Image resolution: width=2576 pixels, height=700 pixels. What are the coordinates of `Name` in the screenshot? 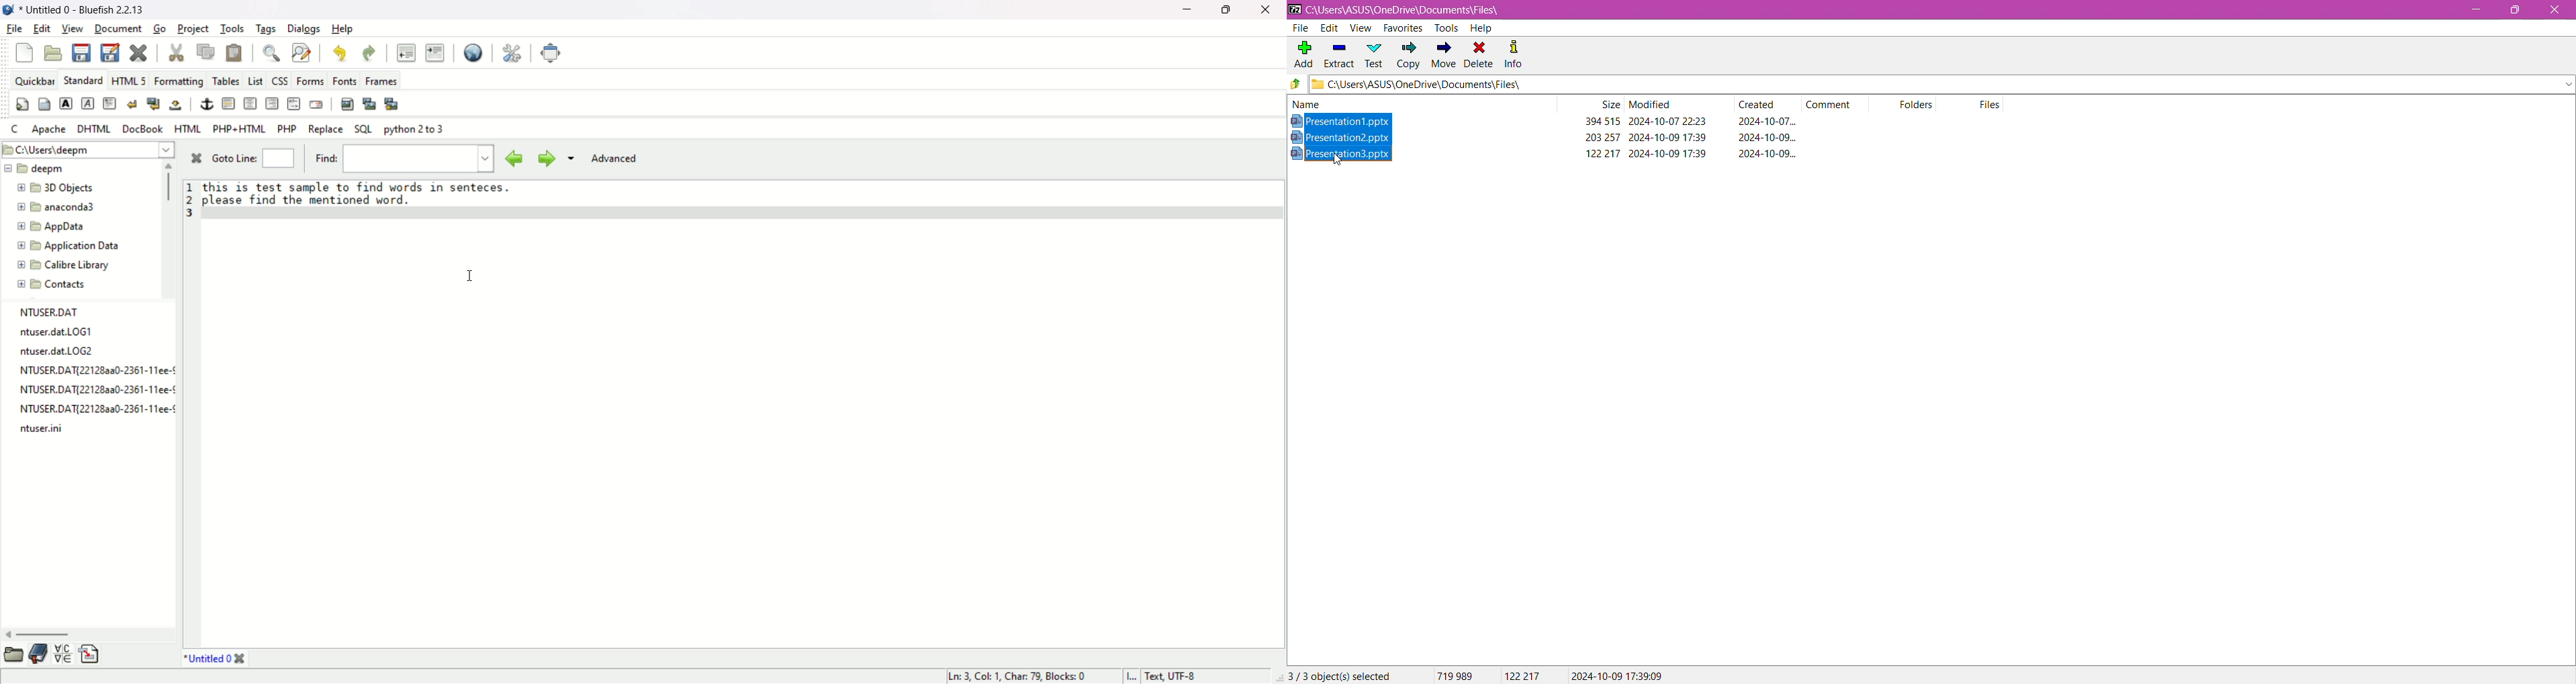 It's located at (1320, 104).